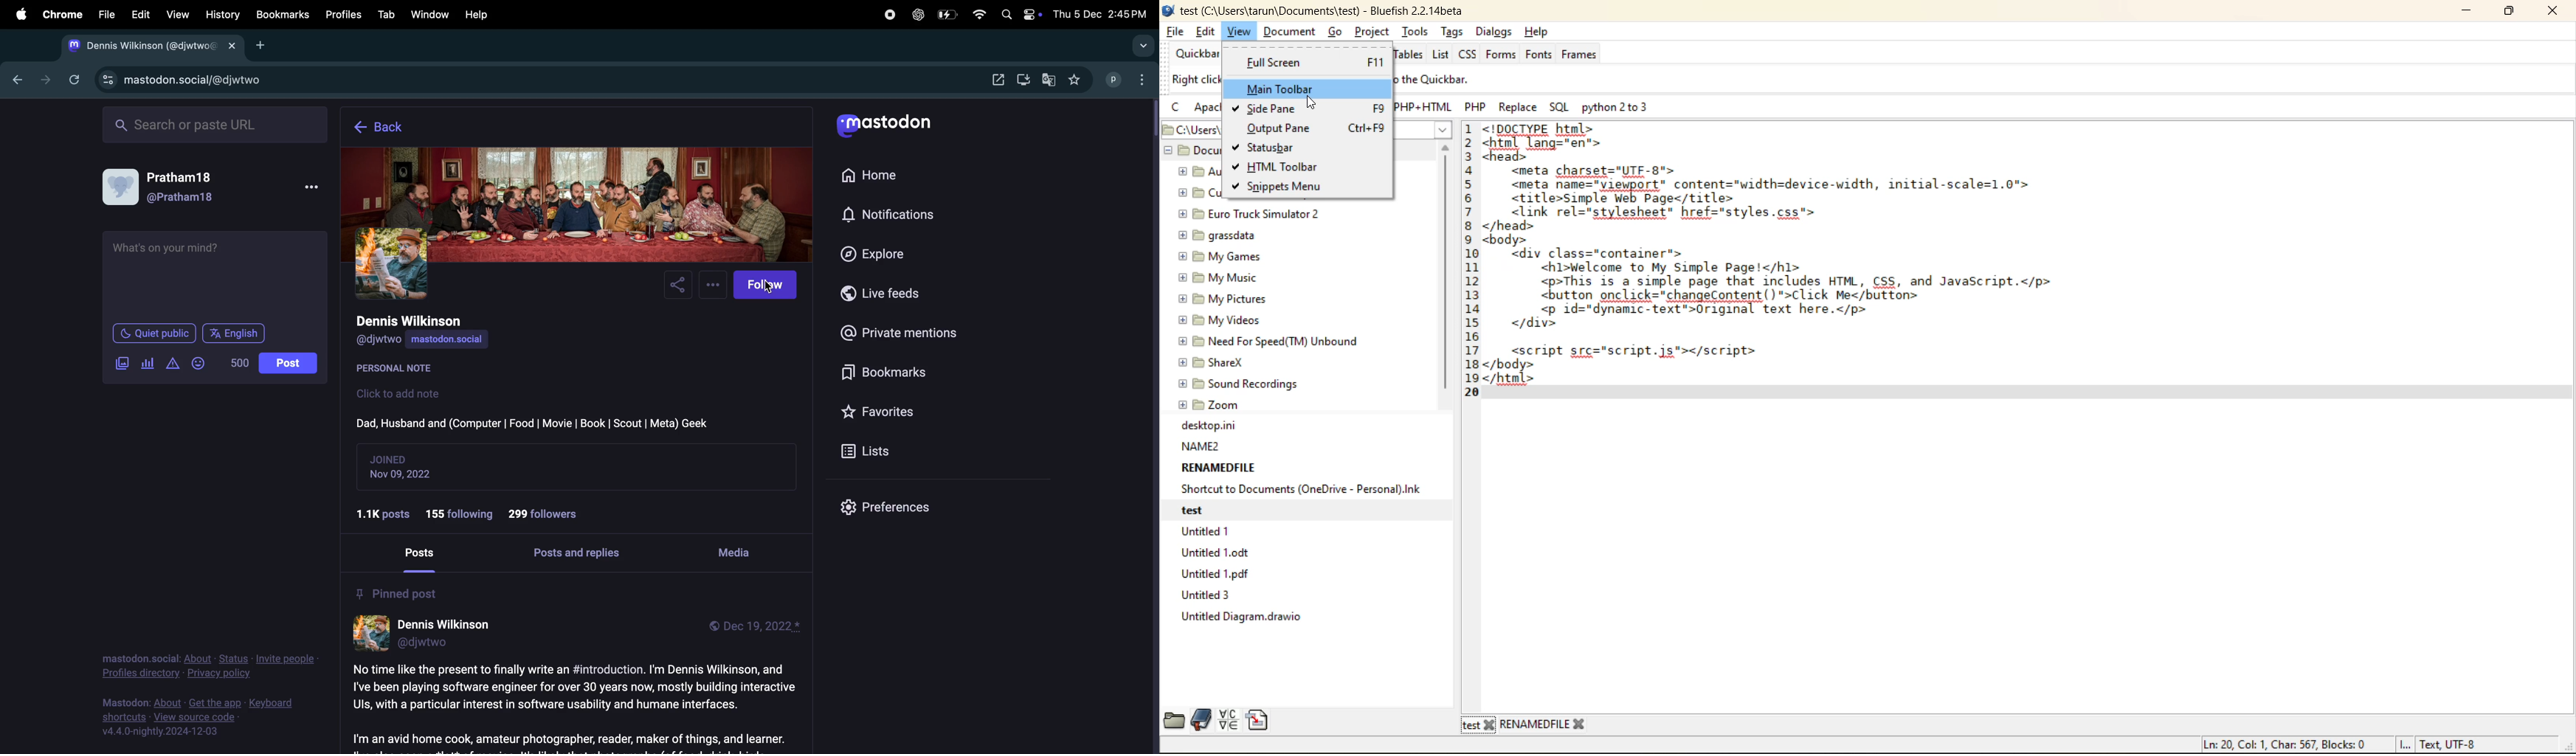 Image resolution: width=2576 pixels, height=756 pixels. Describe the element at coordinates (918, 16) in the screenshot. I see `chatgpt` at that location.